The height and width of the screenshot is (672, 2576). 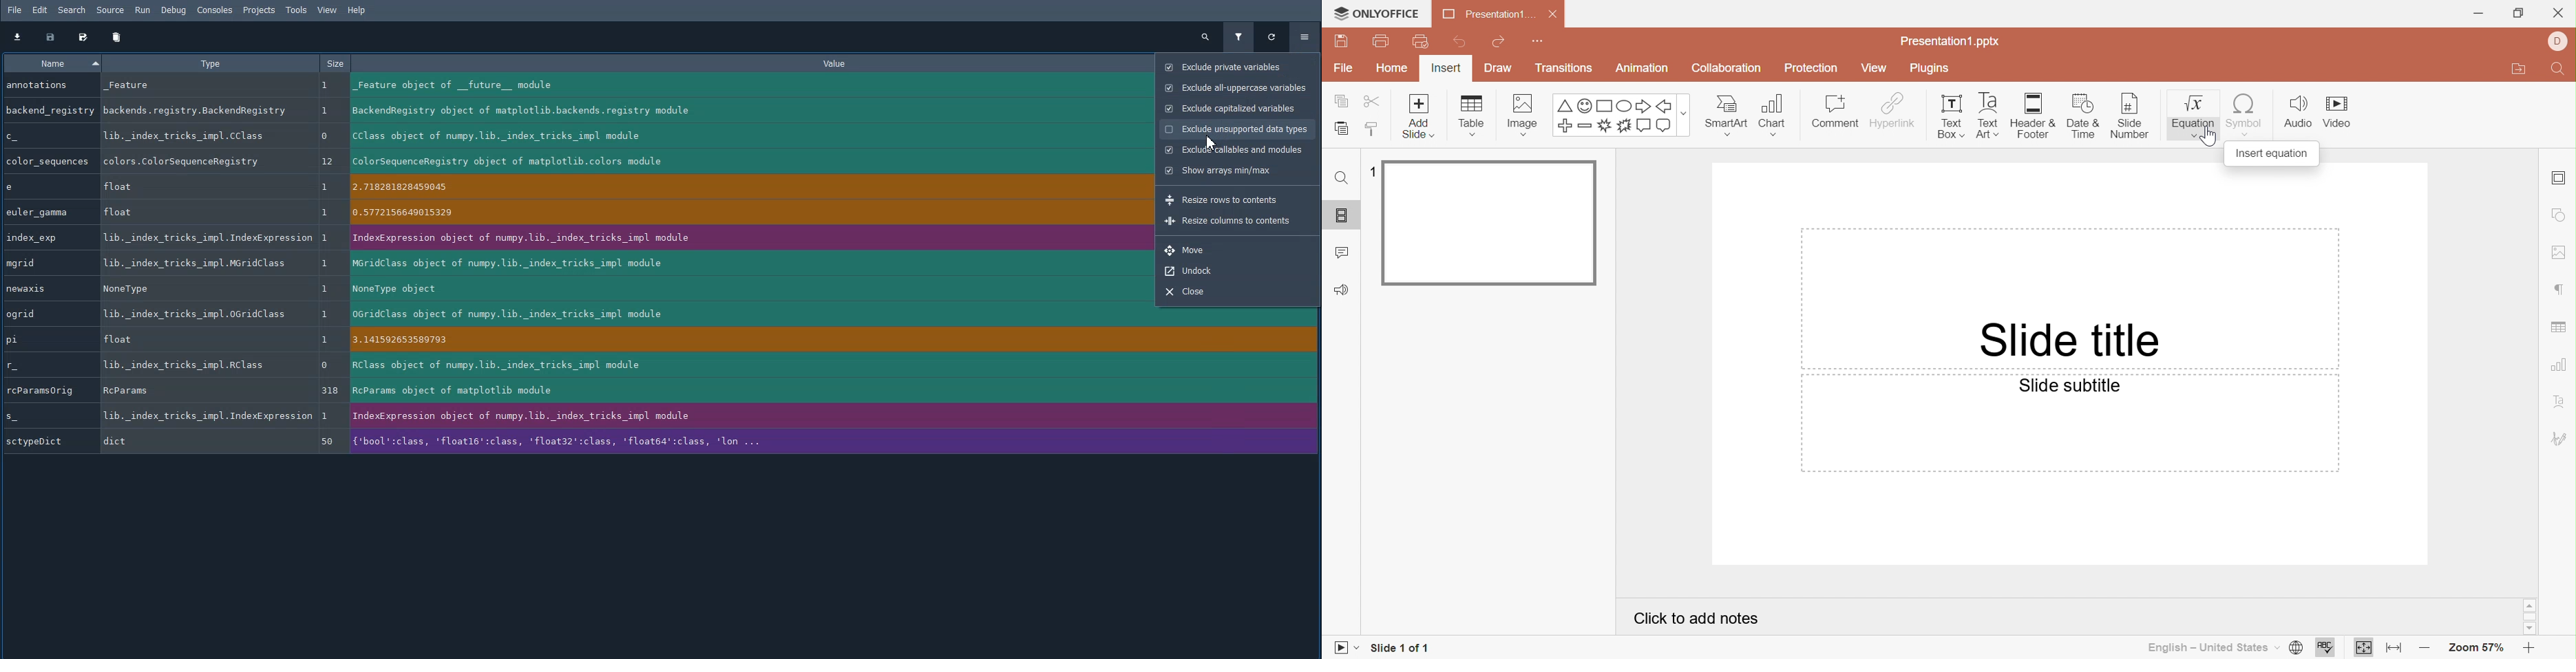 What do you see at coordinates (1236, 129) in the screenshot?
I see `Exclude unstopped data type` at bounding box center [1236, 129].